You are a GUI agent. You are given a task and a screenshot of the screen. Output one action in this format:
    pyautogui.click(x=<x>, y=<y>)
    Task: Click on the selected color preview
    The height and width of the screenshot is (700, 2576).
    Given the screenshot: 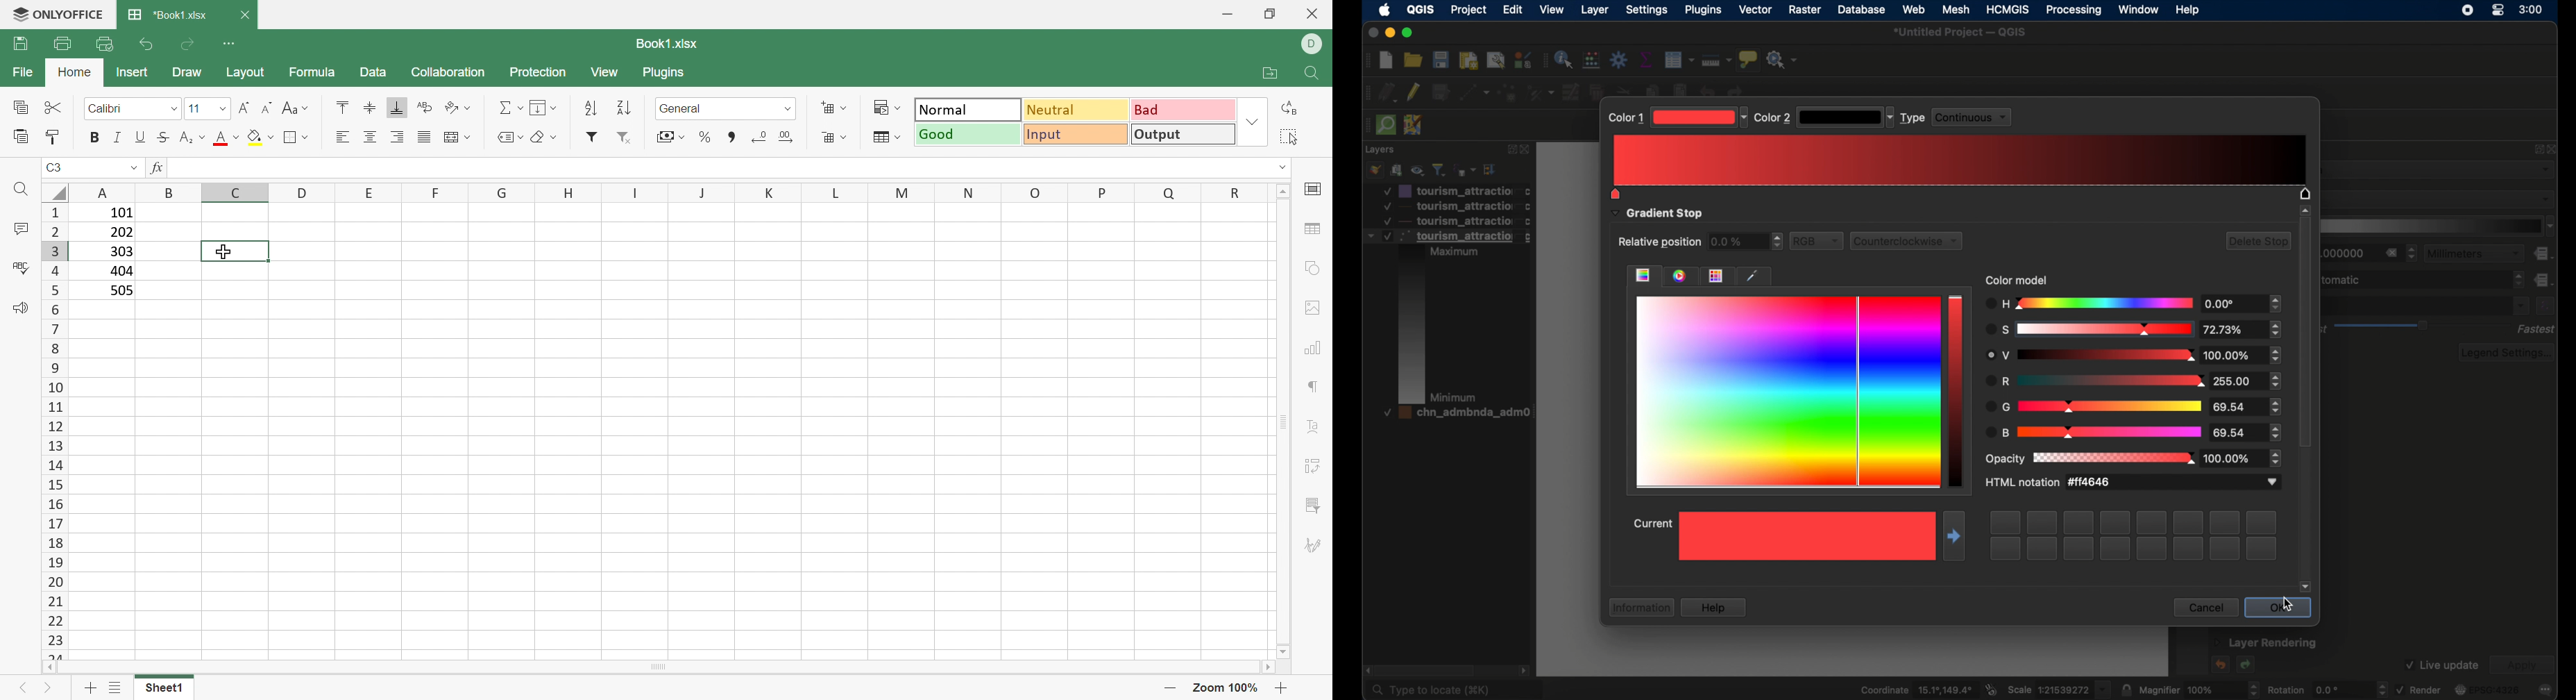 What is the action you would take?
    pyautogui.click(x=1807, y=538)
    